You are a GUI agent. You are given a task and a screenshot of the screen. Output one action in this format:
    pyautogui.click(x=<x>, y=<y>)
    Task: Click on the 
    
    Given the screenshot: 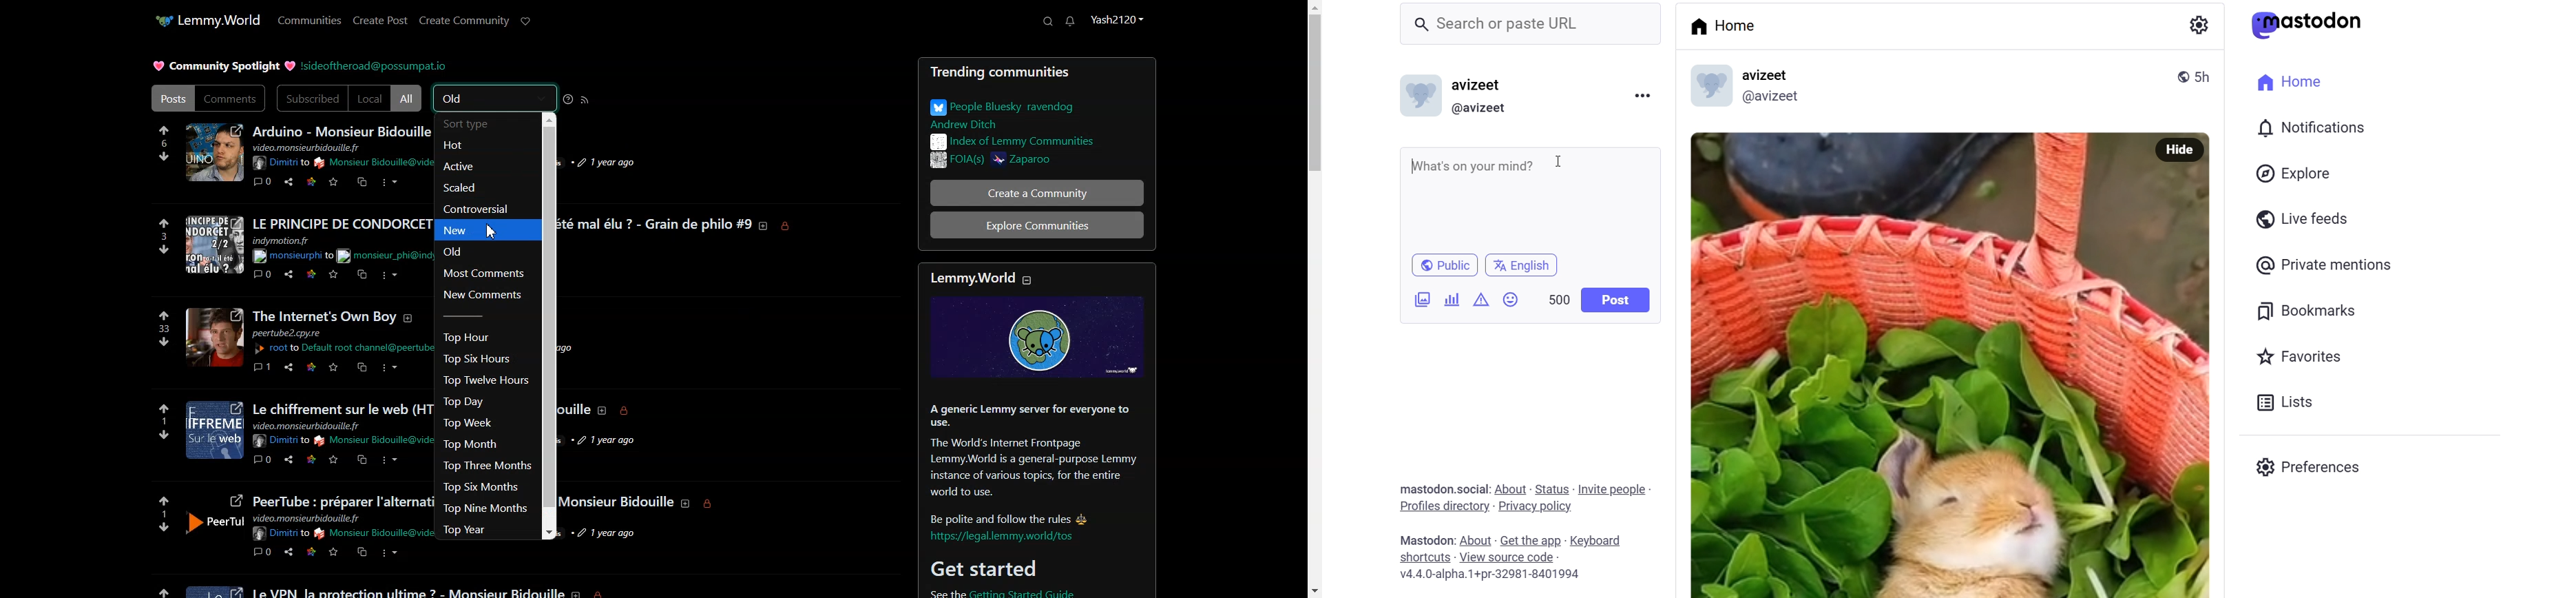 What is the action you would take?
    pyautogui.click(x=614, y=533)
    